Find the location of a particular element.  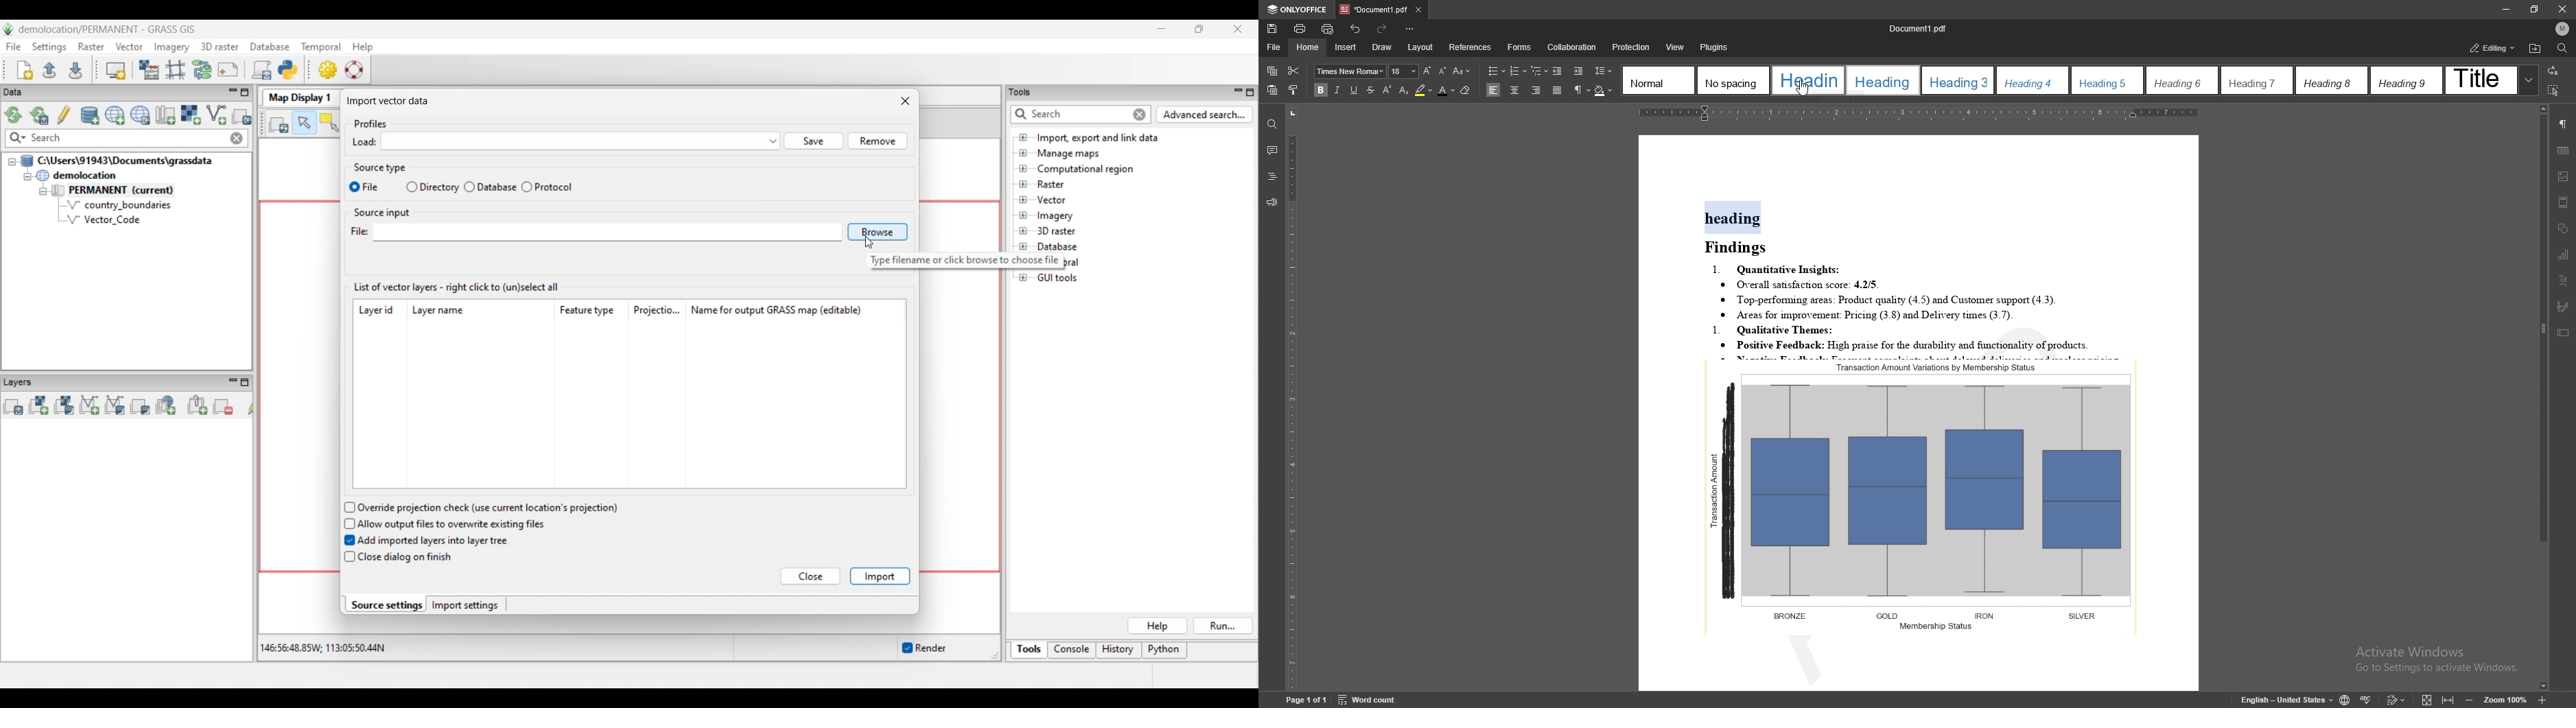

signature field is located at coordinates (2562, 307).